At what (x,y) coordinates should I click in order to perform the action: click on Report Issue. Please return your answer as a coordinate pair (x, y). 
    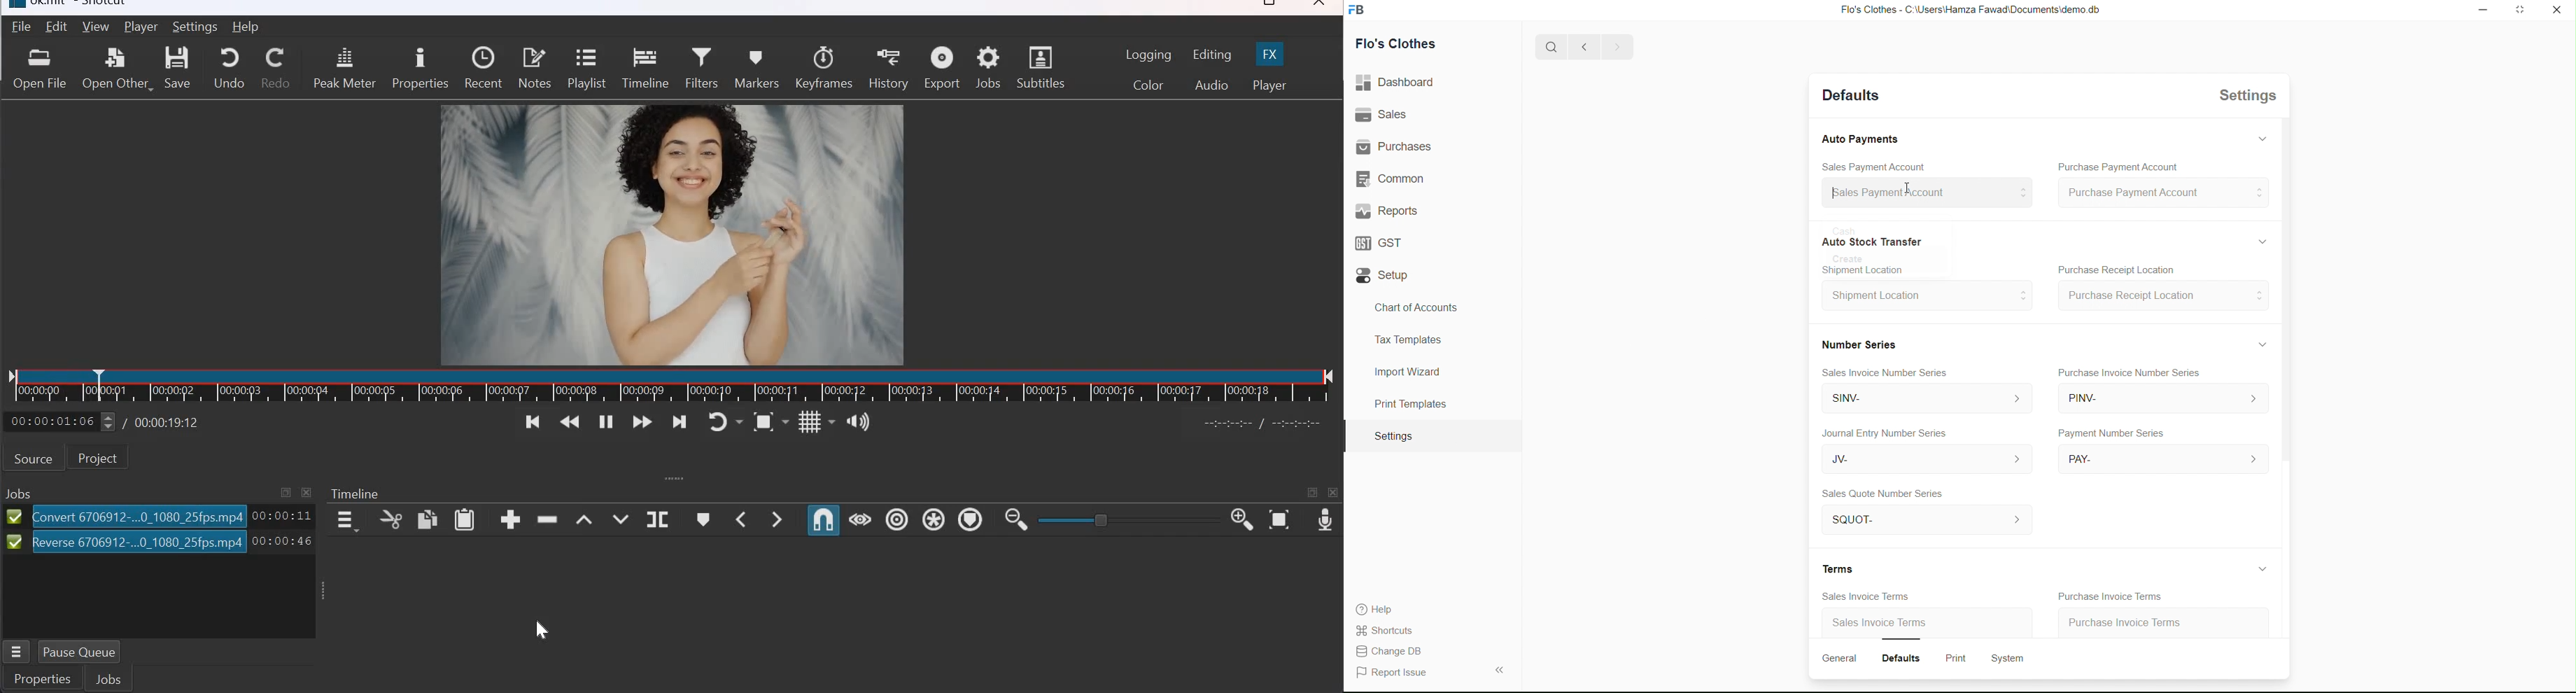
    Looking at the image, I should click on (1396, 673).